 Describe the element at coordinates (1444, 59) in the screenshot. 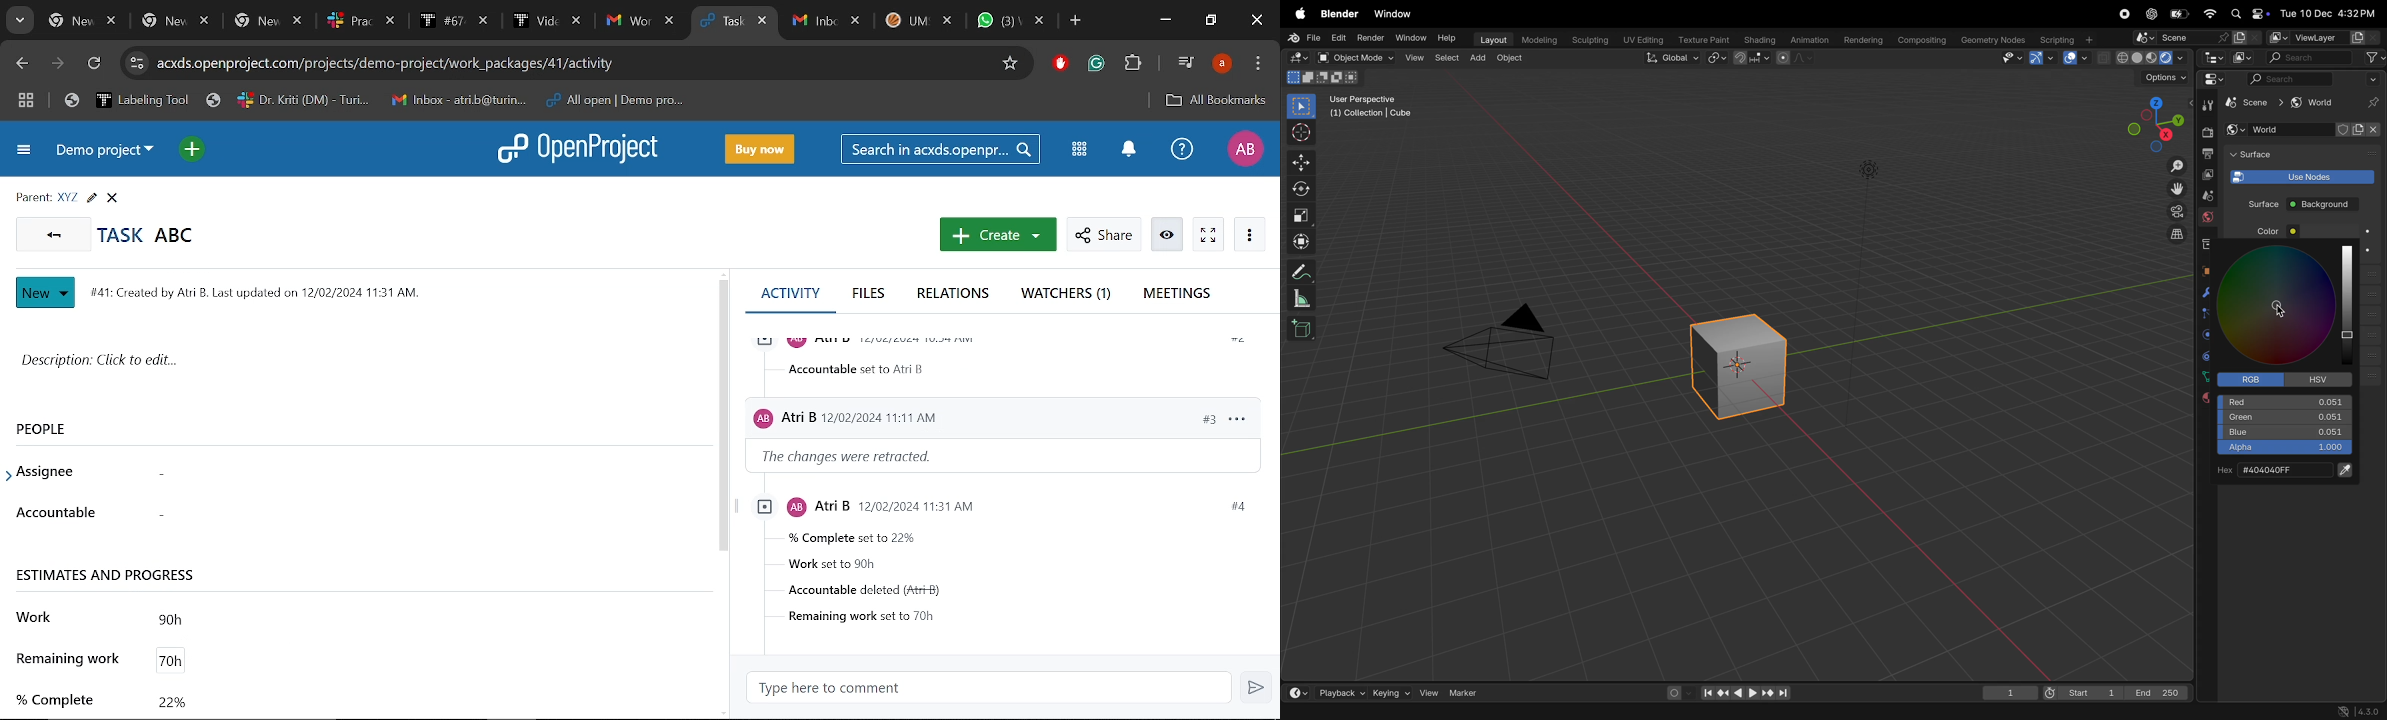

I see `select` at that location.